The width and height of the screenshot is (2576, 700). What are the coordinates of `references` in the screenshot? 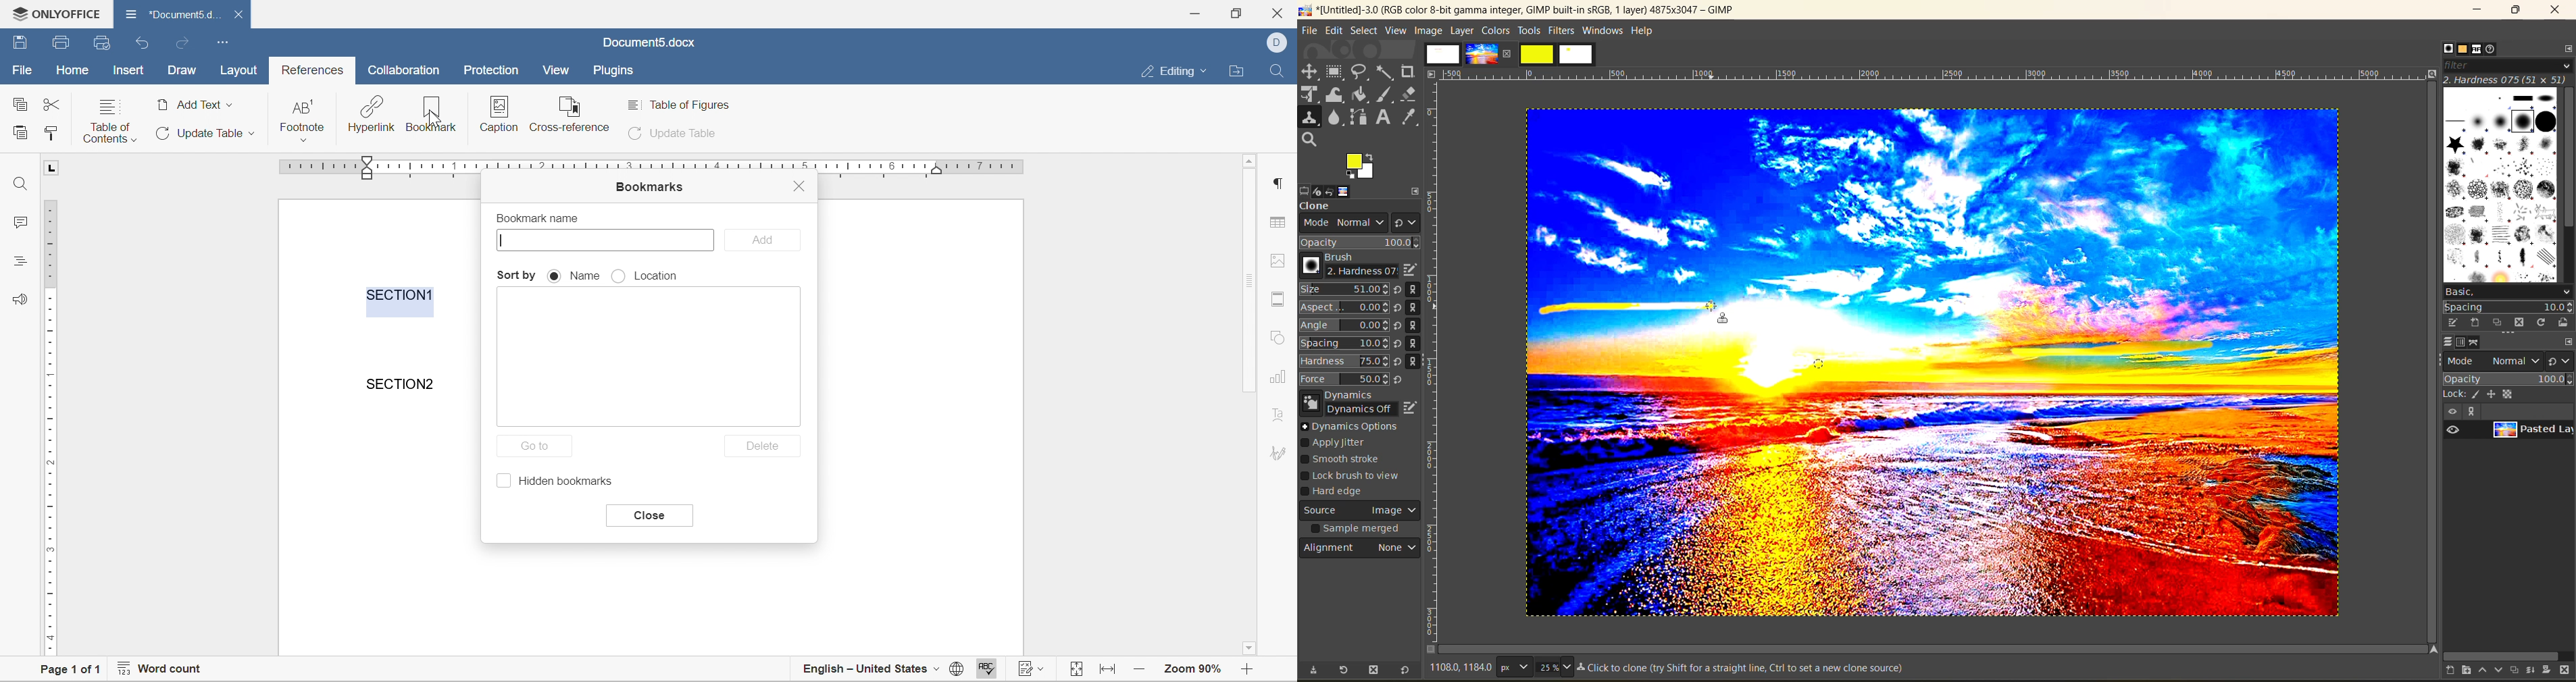 It's located at (313, 70).